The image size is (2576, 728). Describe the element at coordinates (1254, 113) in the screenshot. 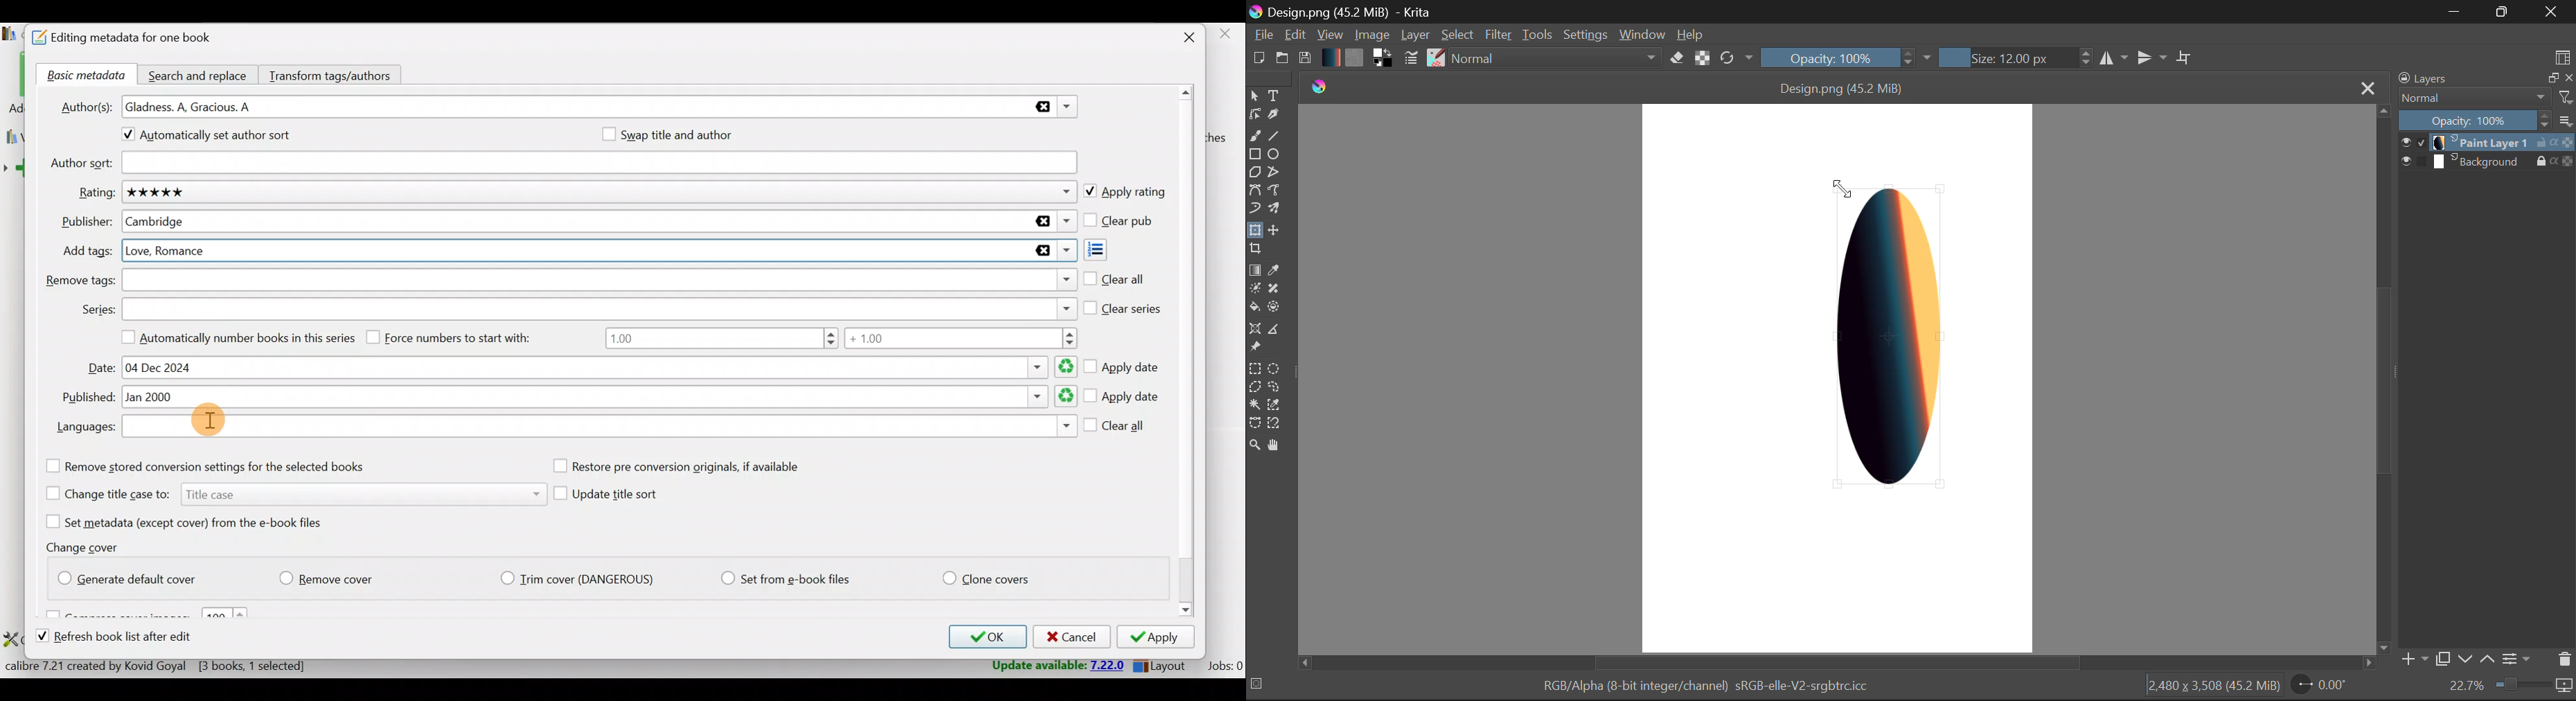

I see `Edit Shapes` at that location.